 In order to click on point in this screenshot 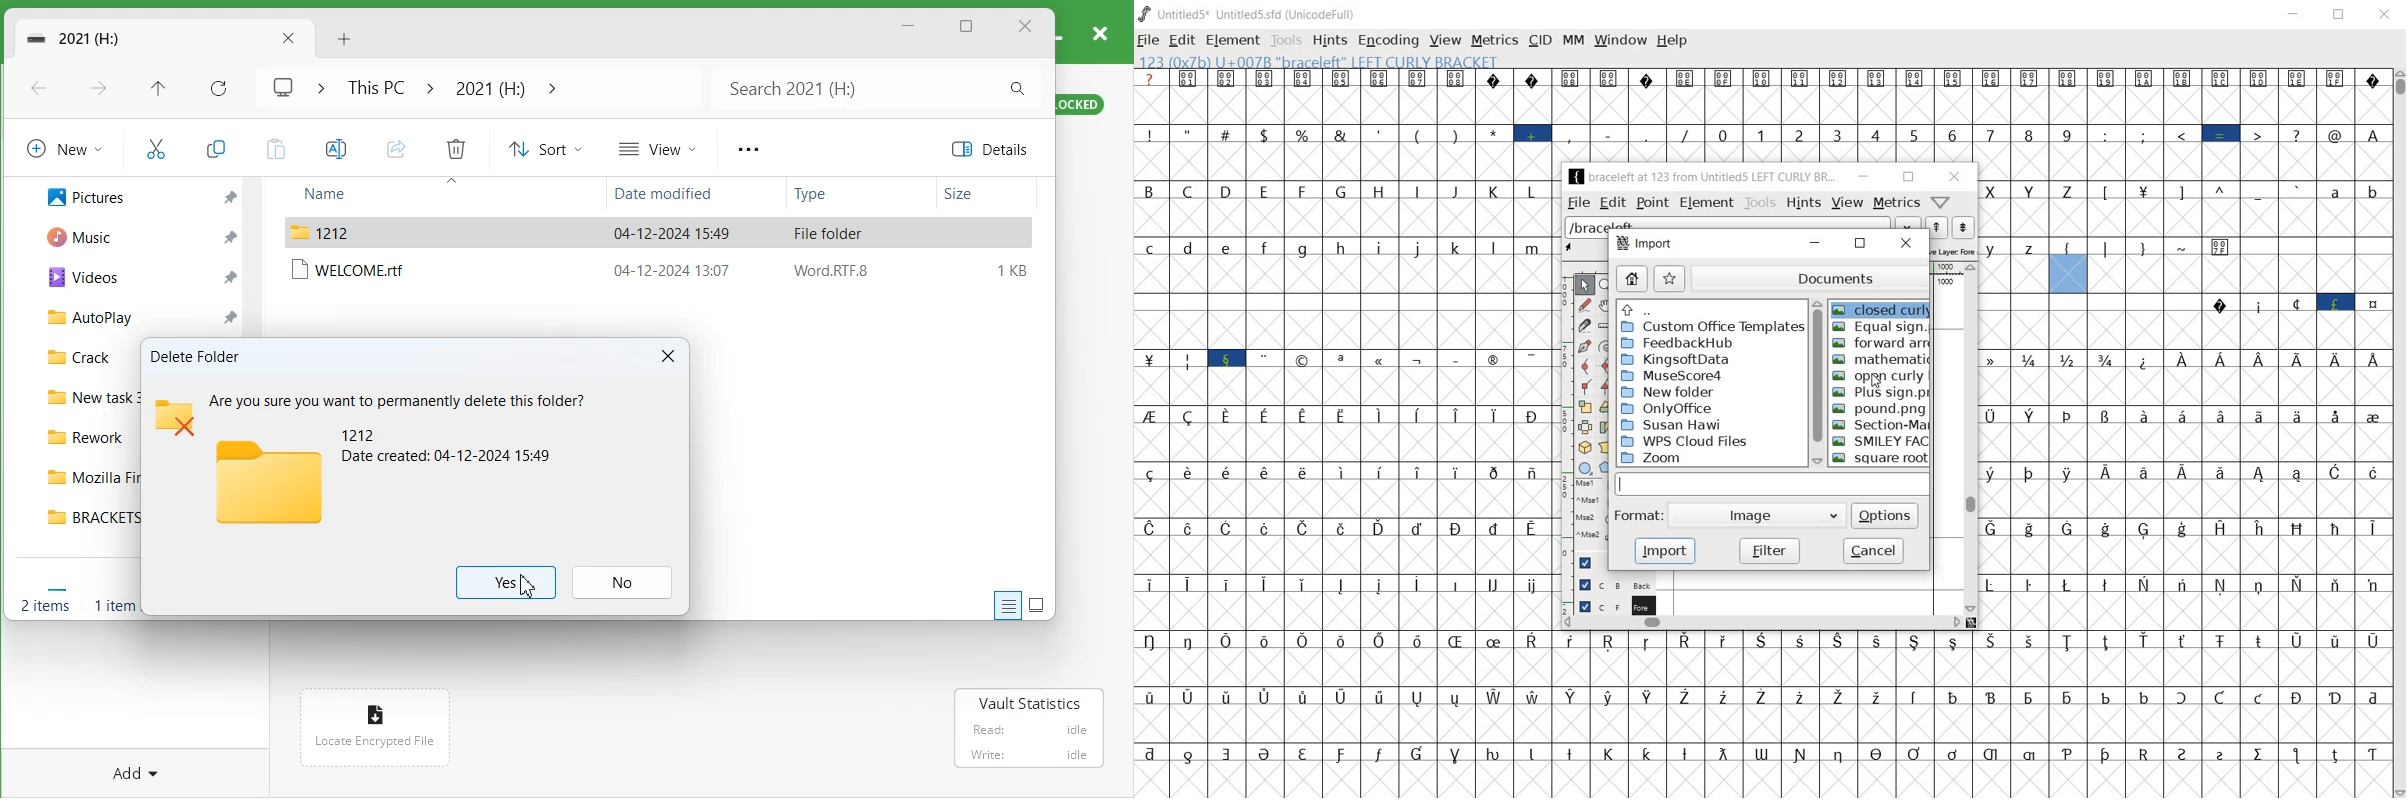, I will do `click(1652, 204)`.